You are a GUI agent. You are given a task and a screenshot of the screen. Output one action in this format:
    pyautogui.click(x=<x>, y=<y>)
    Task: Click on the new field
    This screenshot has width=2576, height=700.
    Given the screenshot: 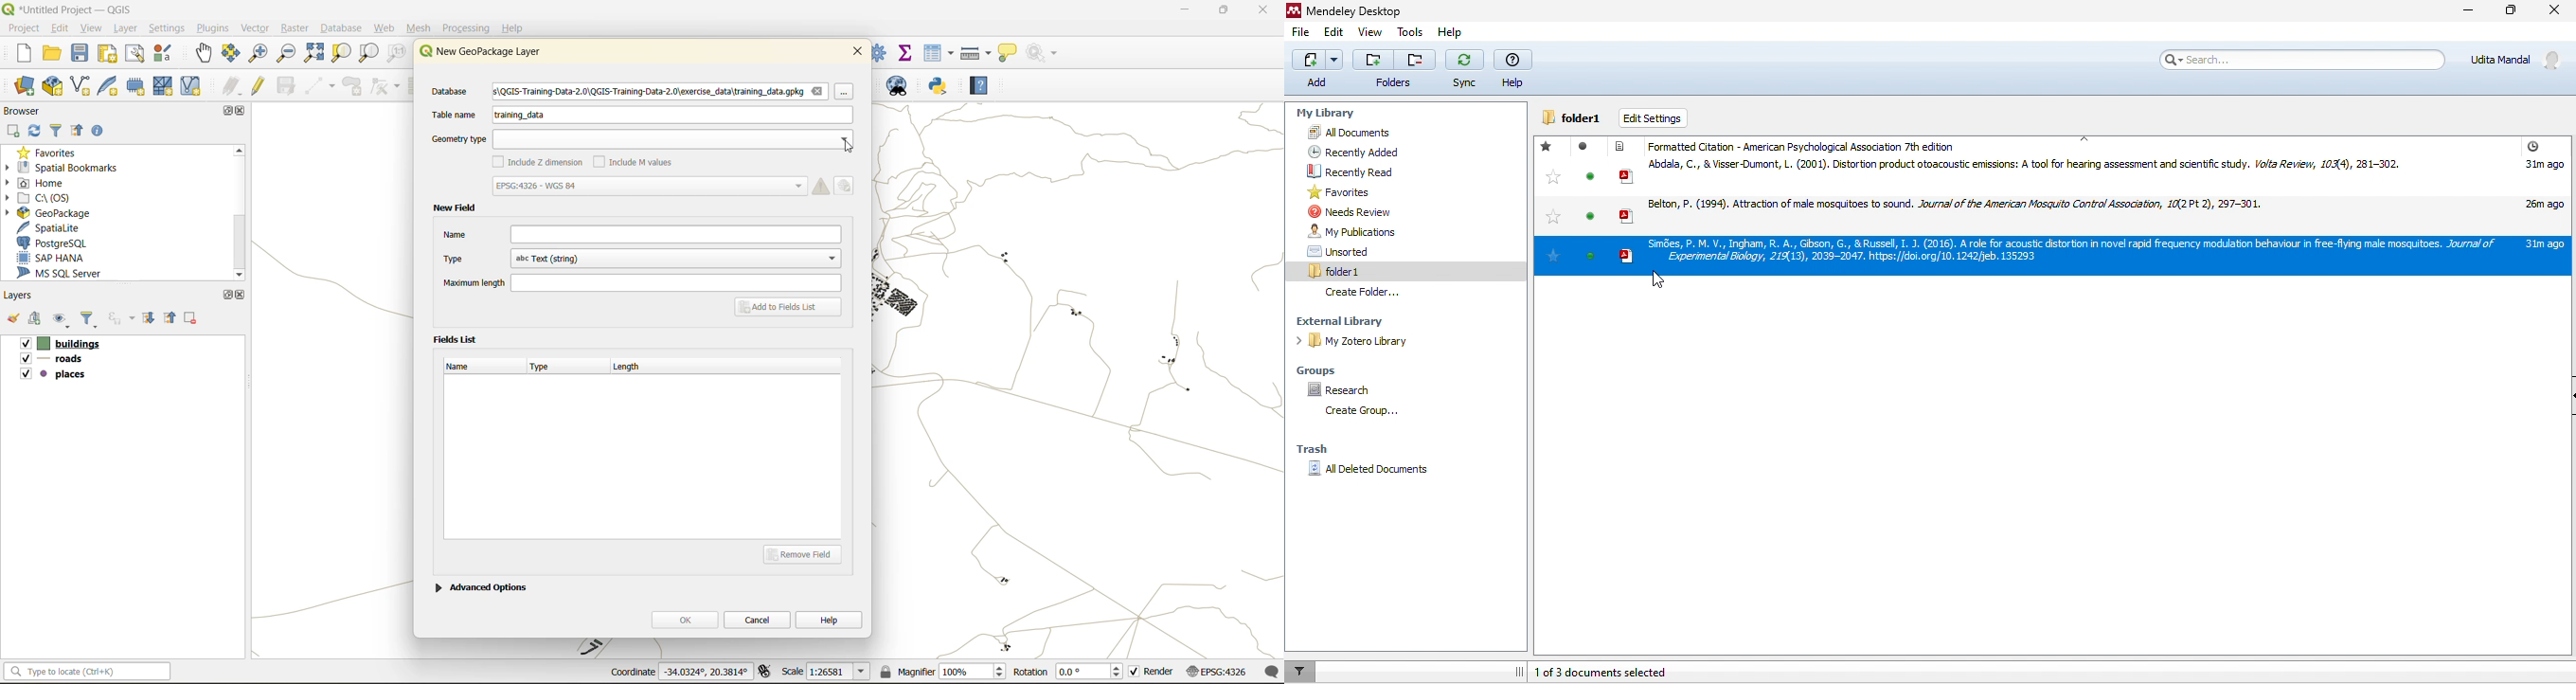 What is the action you would take?
    pyautogui.click(x=454, y=208)
    